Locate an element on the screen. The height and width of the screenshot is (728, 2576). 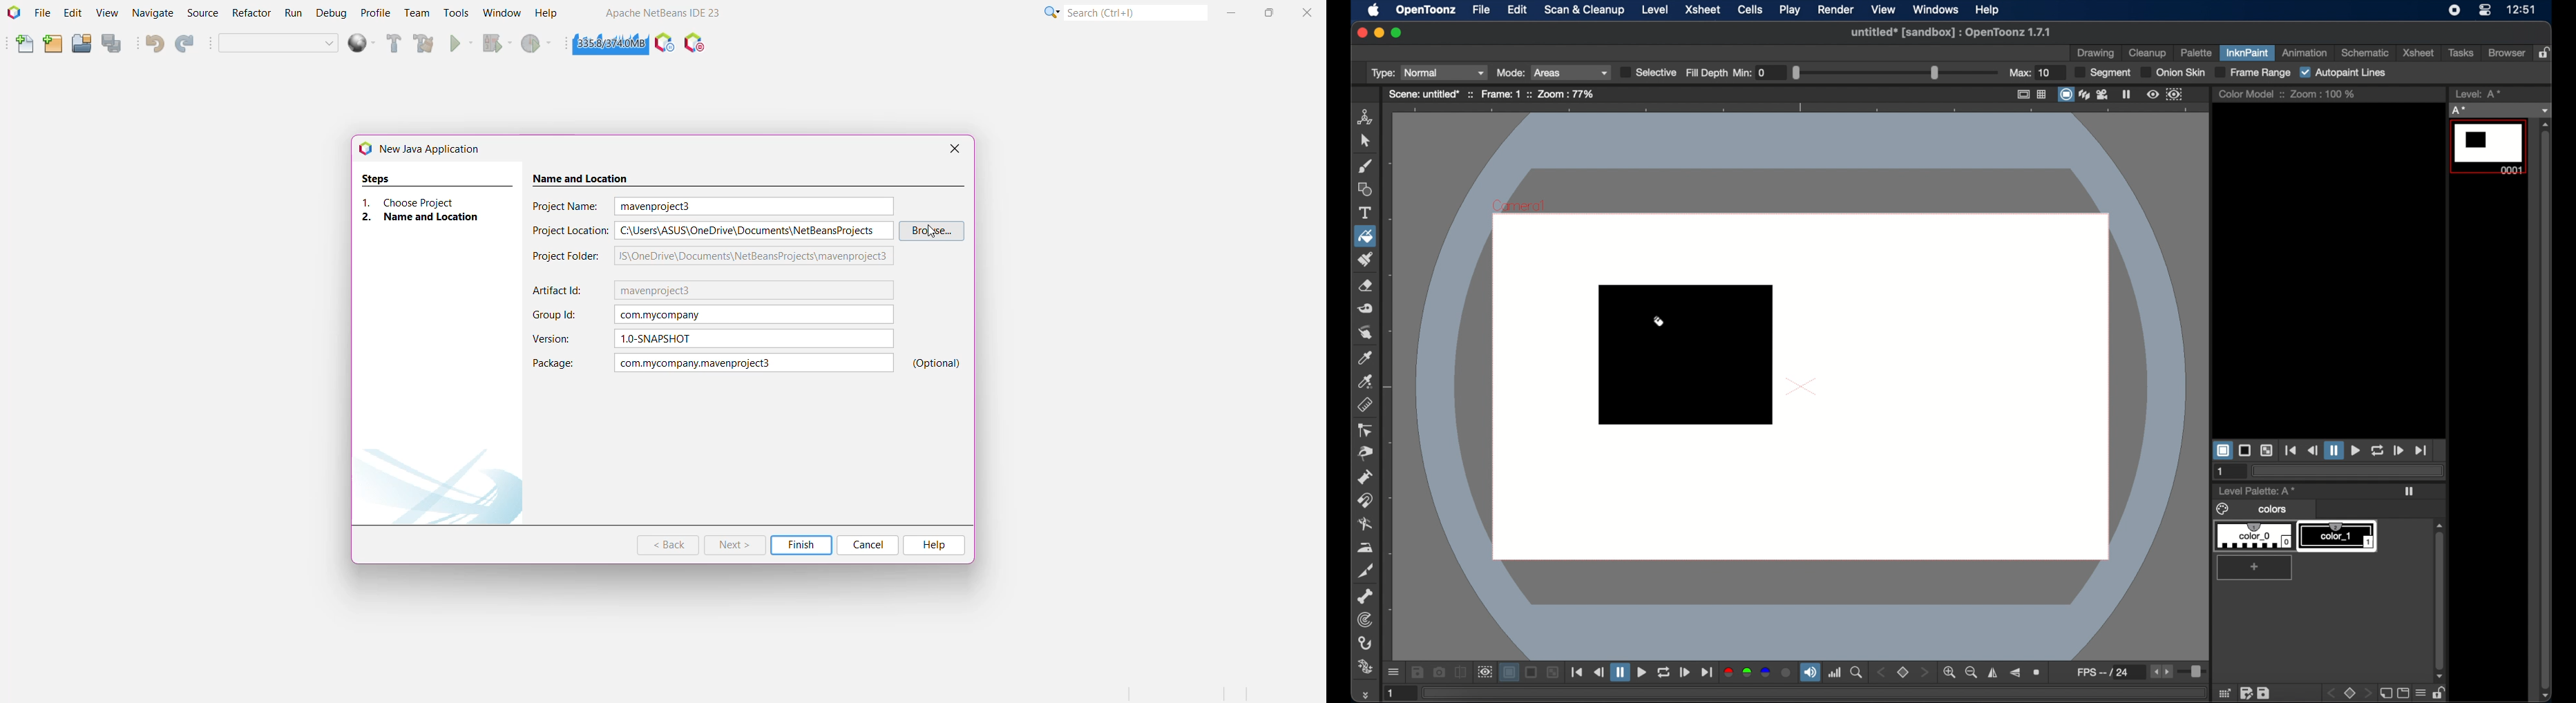
color model is located at coordinates (2251, 93).